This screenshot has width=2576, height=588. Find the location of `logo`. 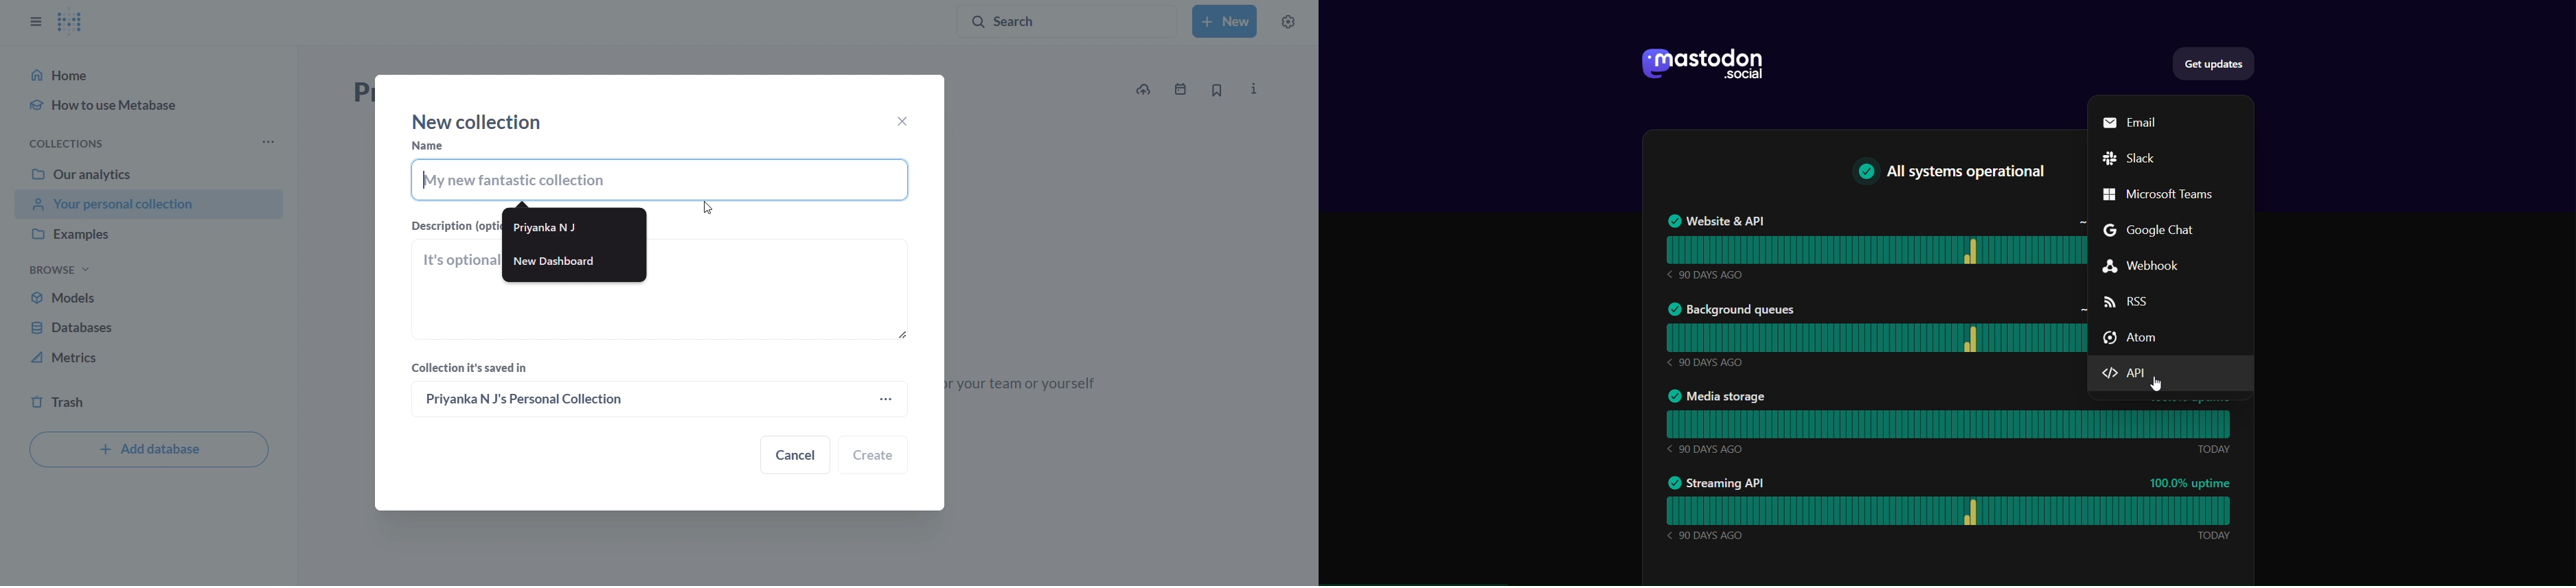

logo is located at coordinates (1697, 61).